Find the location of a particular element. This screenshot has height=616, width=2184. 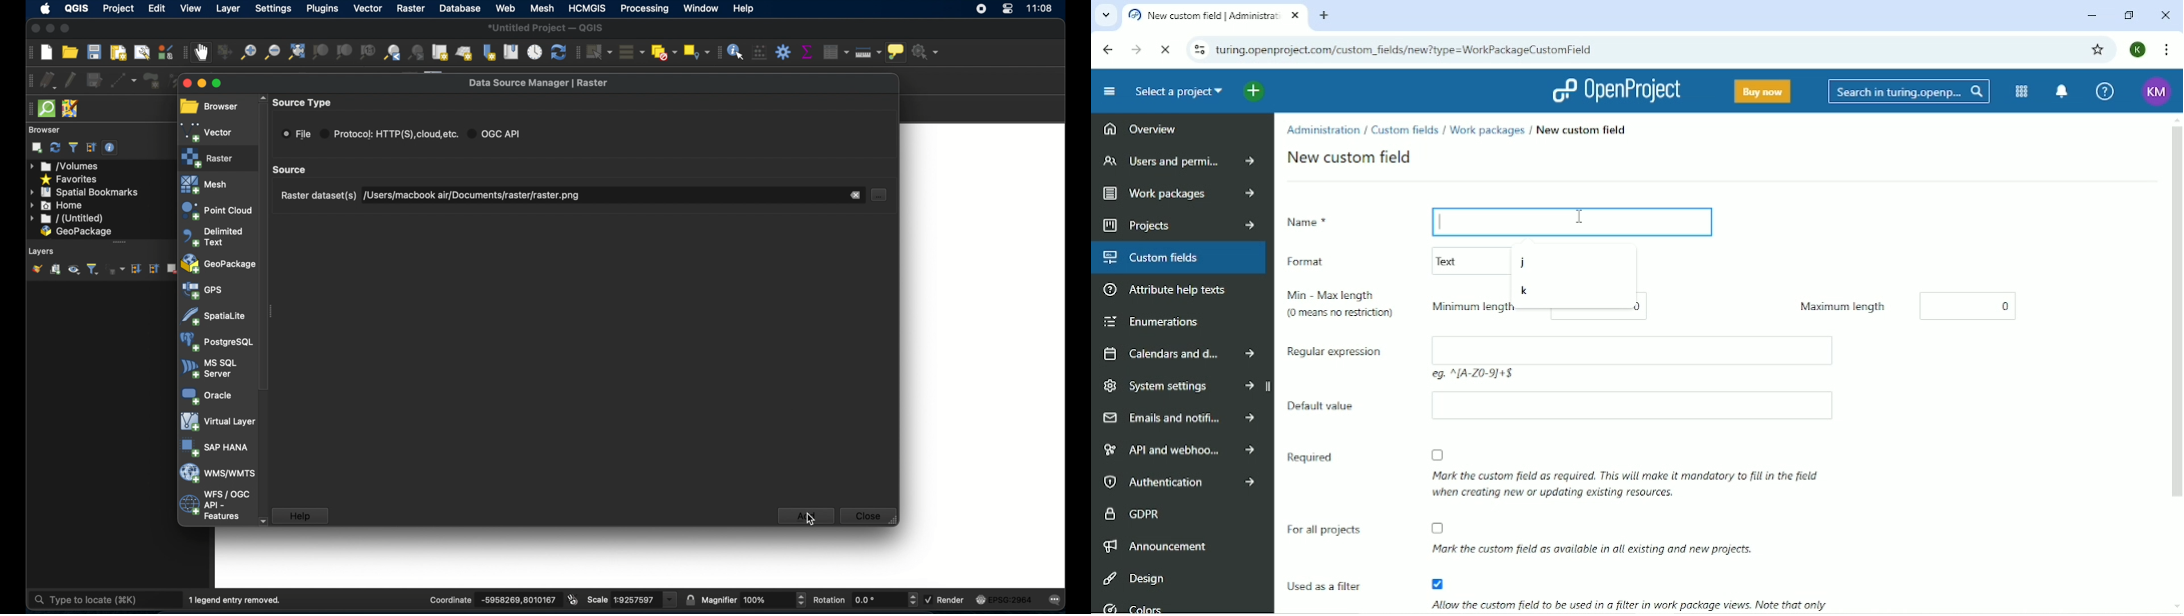

show spatial bookmarks is located at coordinates (511, 52).